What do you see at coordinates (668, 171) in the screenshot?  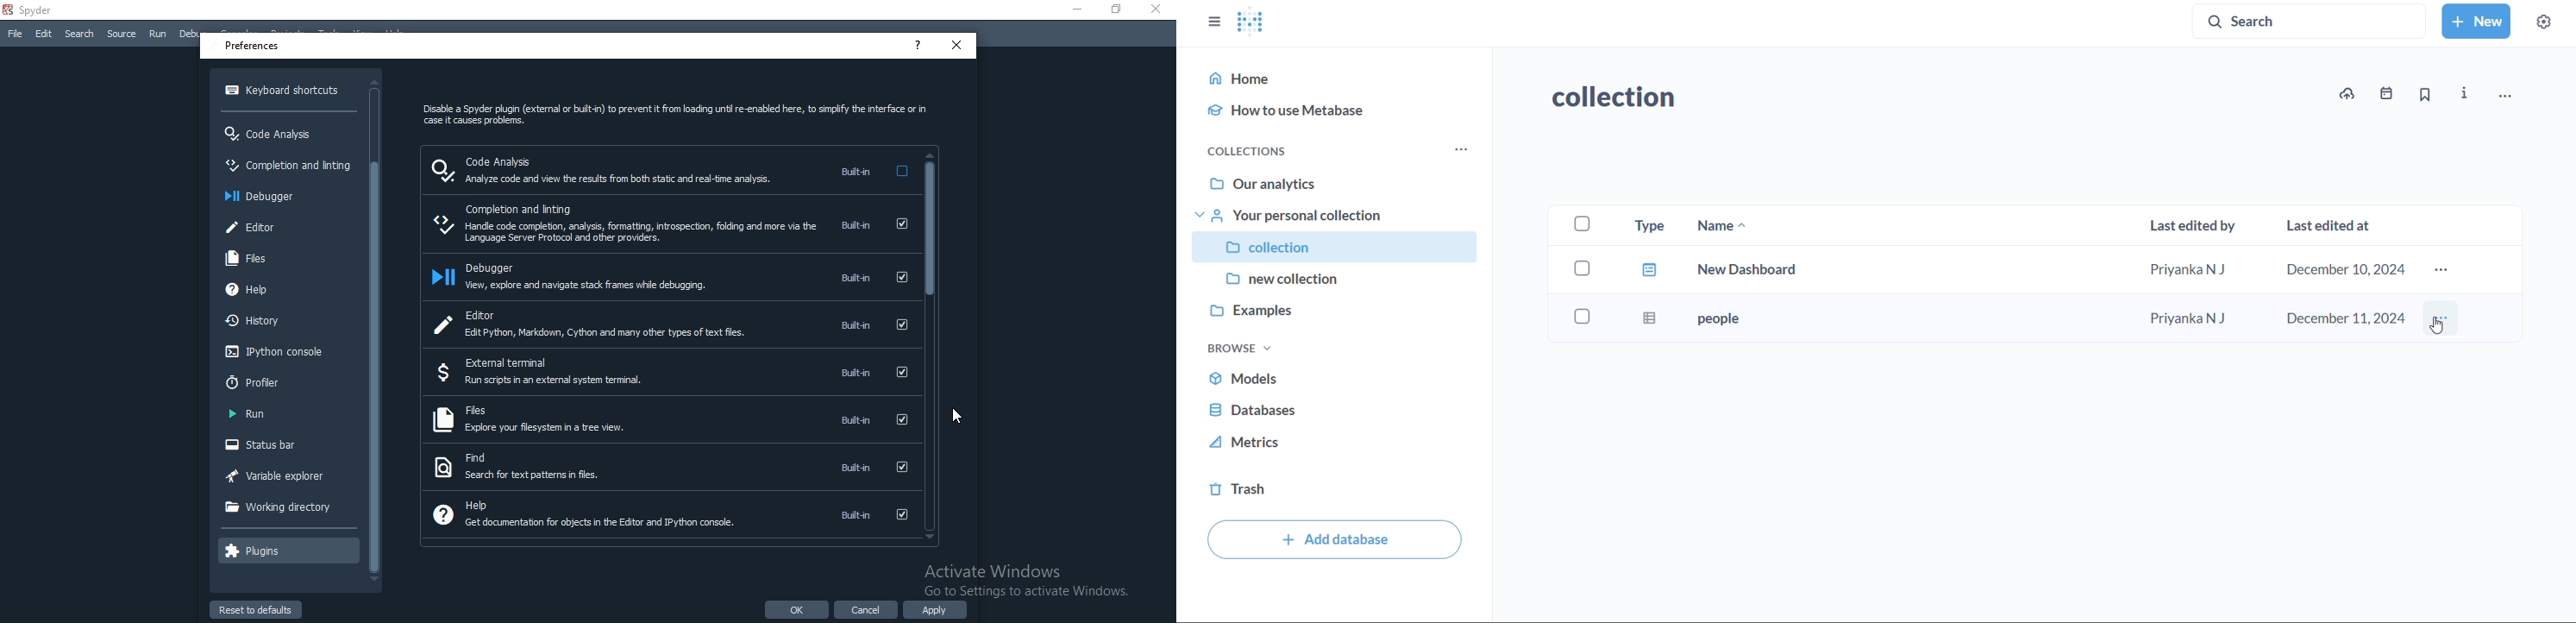 I see `code analysis` at bounding box center [668, 171].